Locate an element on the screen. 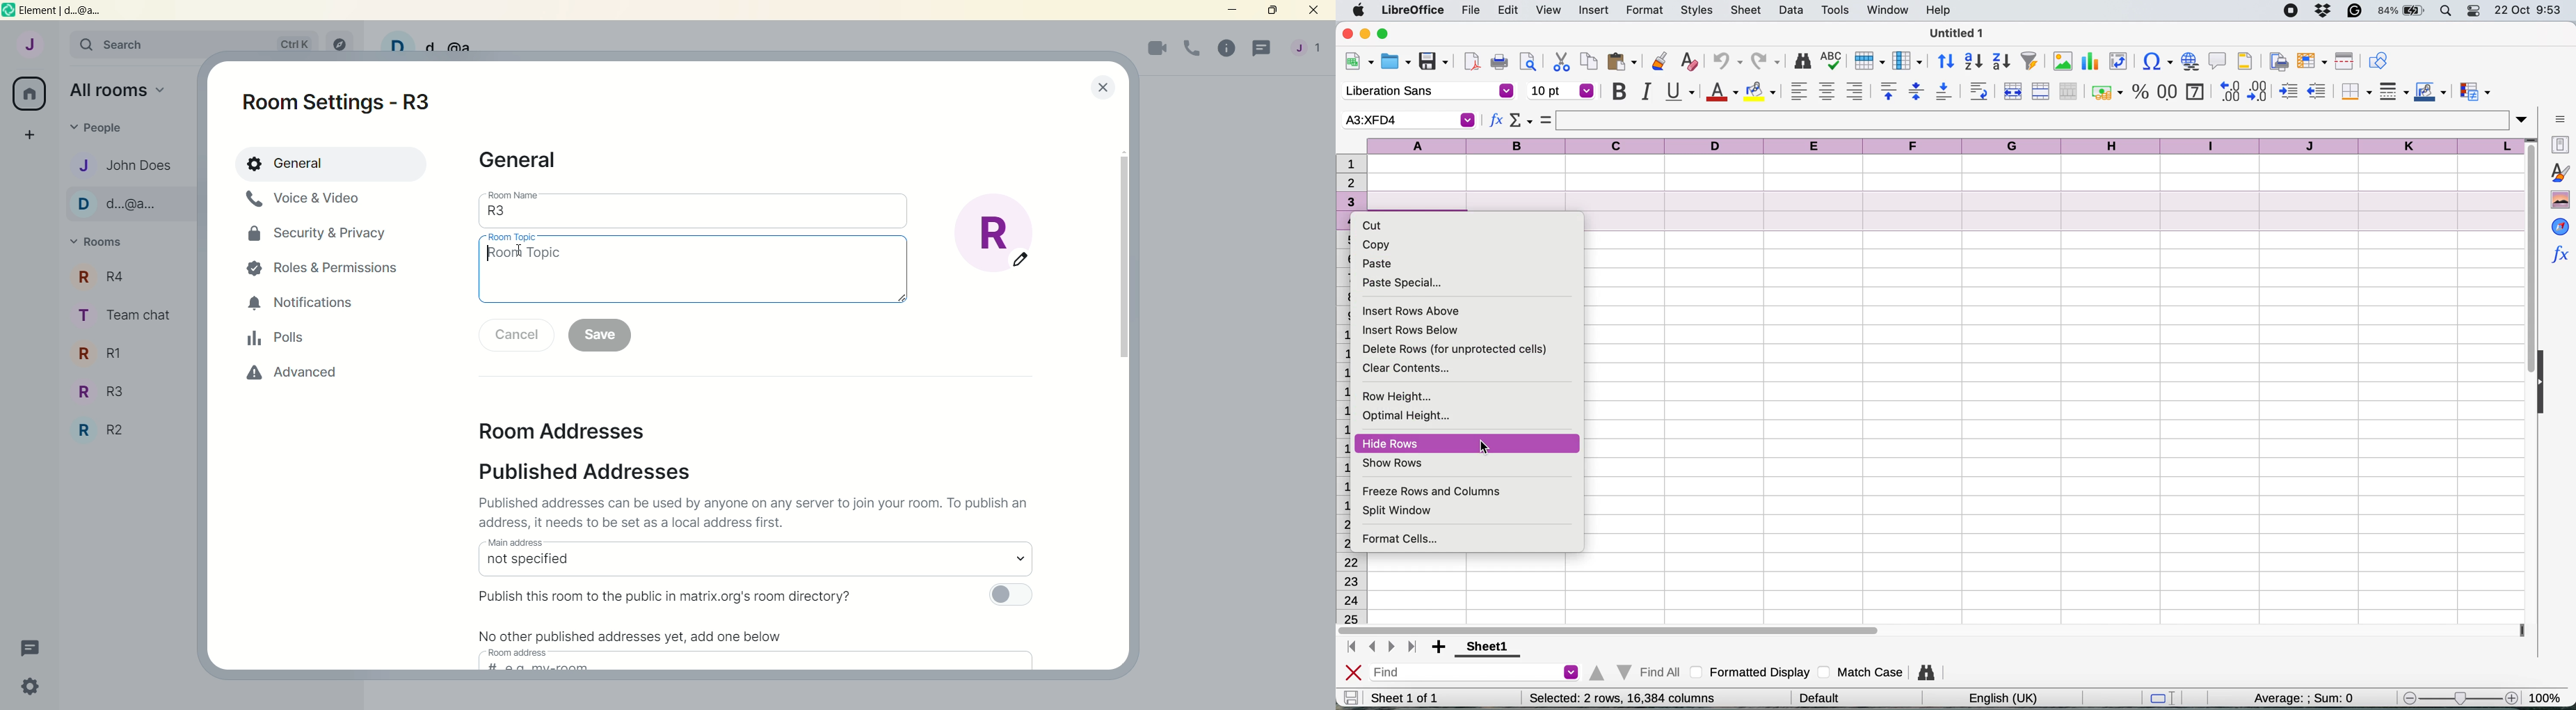 The height and width of the screenshot is (728, 2576). sort descending is located at coordinates (2002, 63).